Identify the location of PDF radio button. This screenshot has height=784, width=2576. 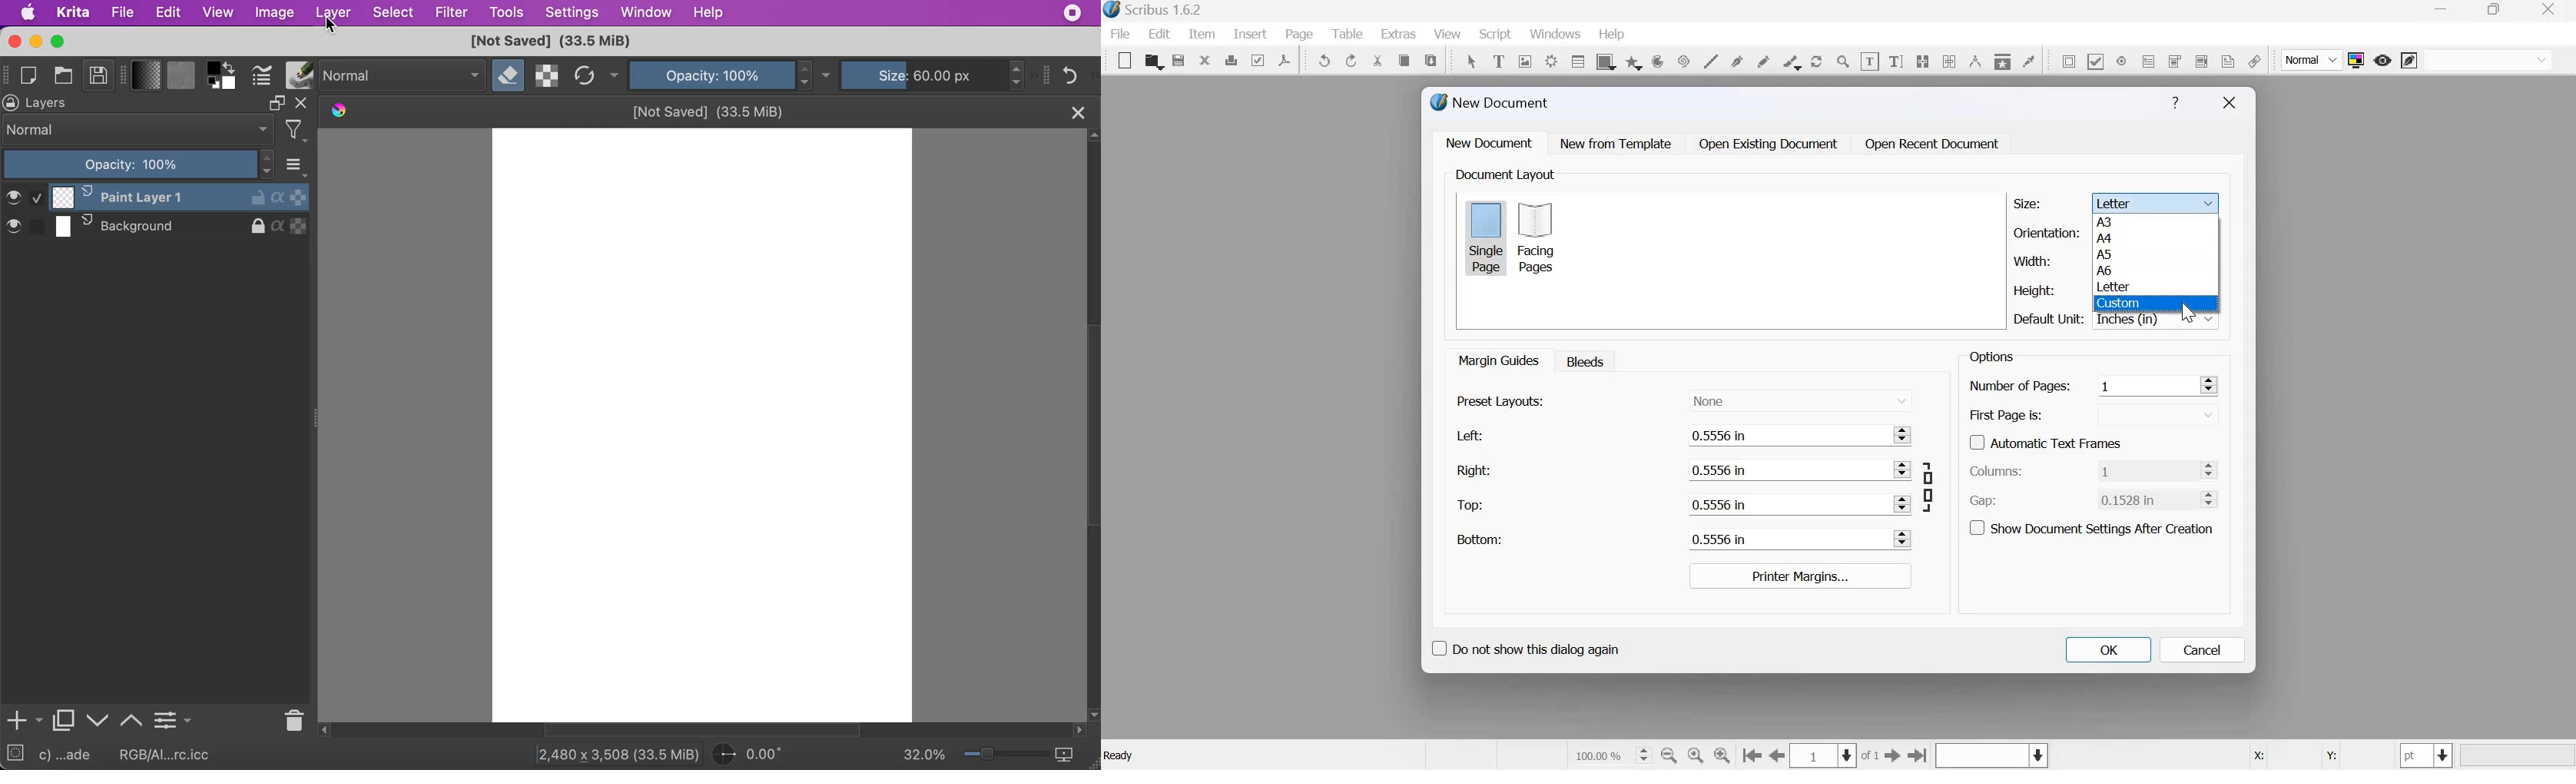
(2120, 60).